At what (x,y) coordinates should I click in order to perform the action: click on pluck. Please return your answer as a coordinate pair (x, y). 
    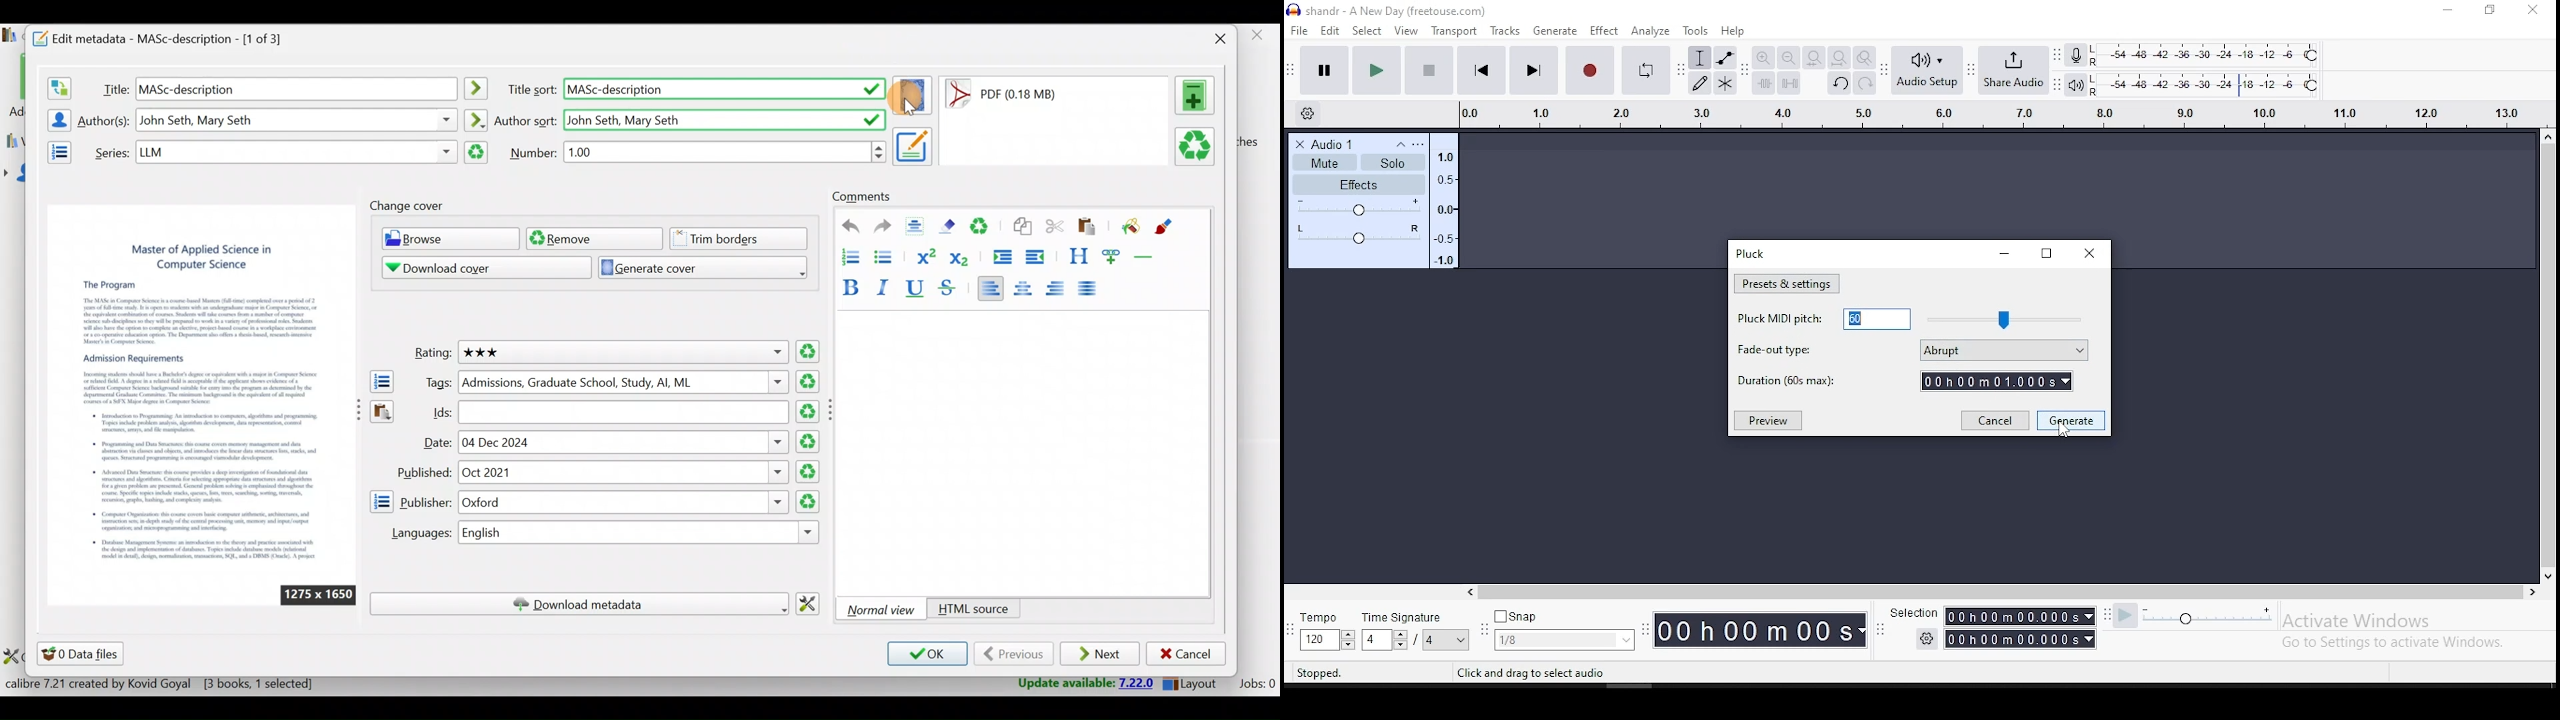
    Looking at the image, I should click on (1752, 253).